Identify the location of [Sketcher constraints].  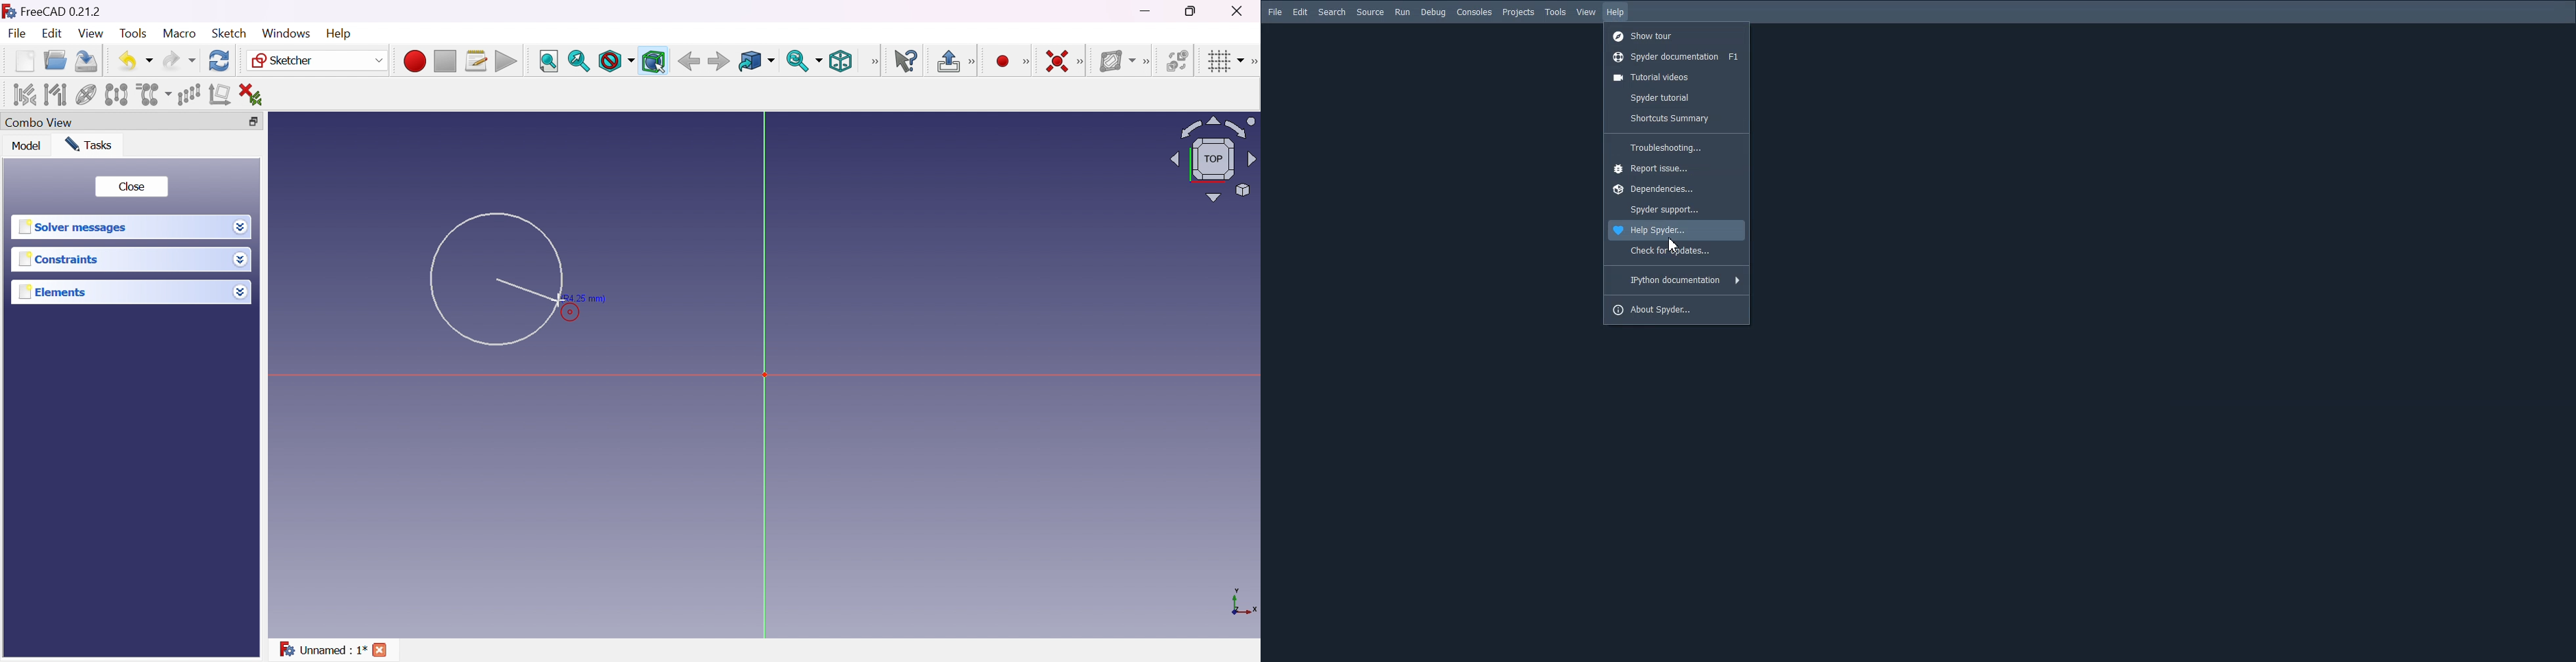
(1082, 61).